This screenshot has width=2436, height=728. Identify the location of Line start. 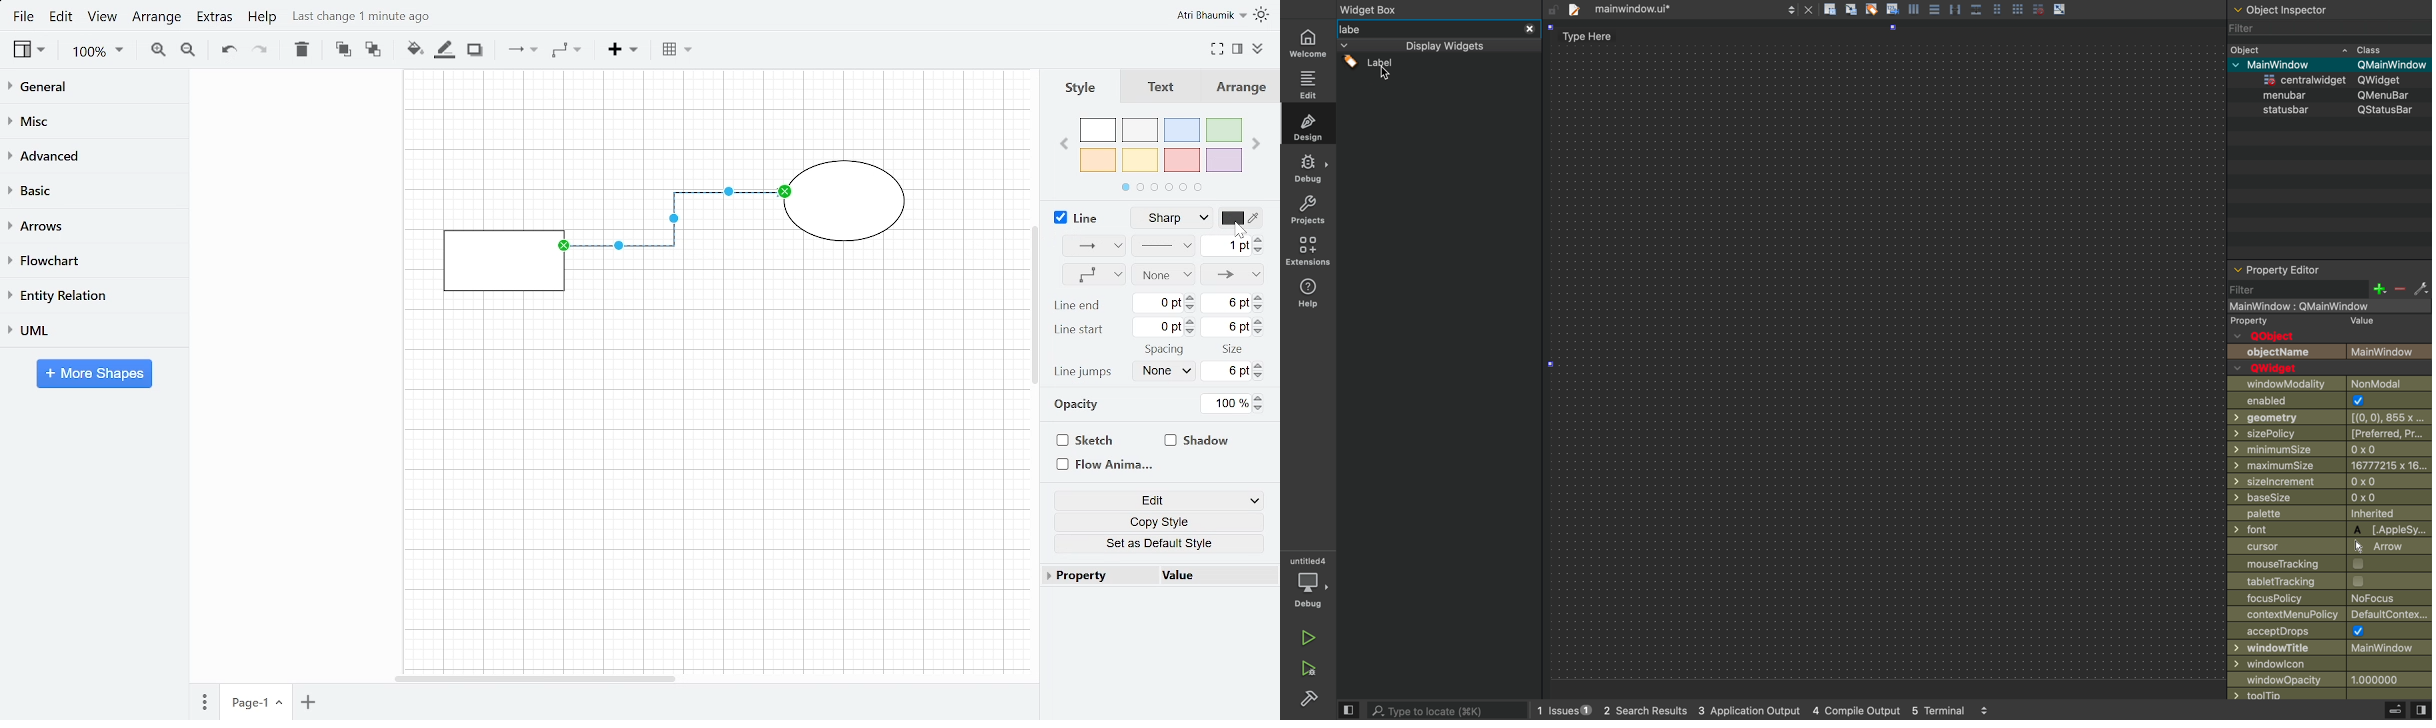
(1165, 274).